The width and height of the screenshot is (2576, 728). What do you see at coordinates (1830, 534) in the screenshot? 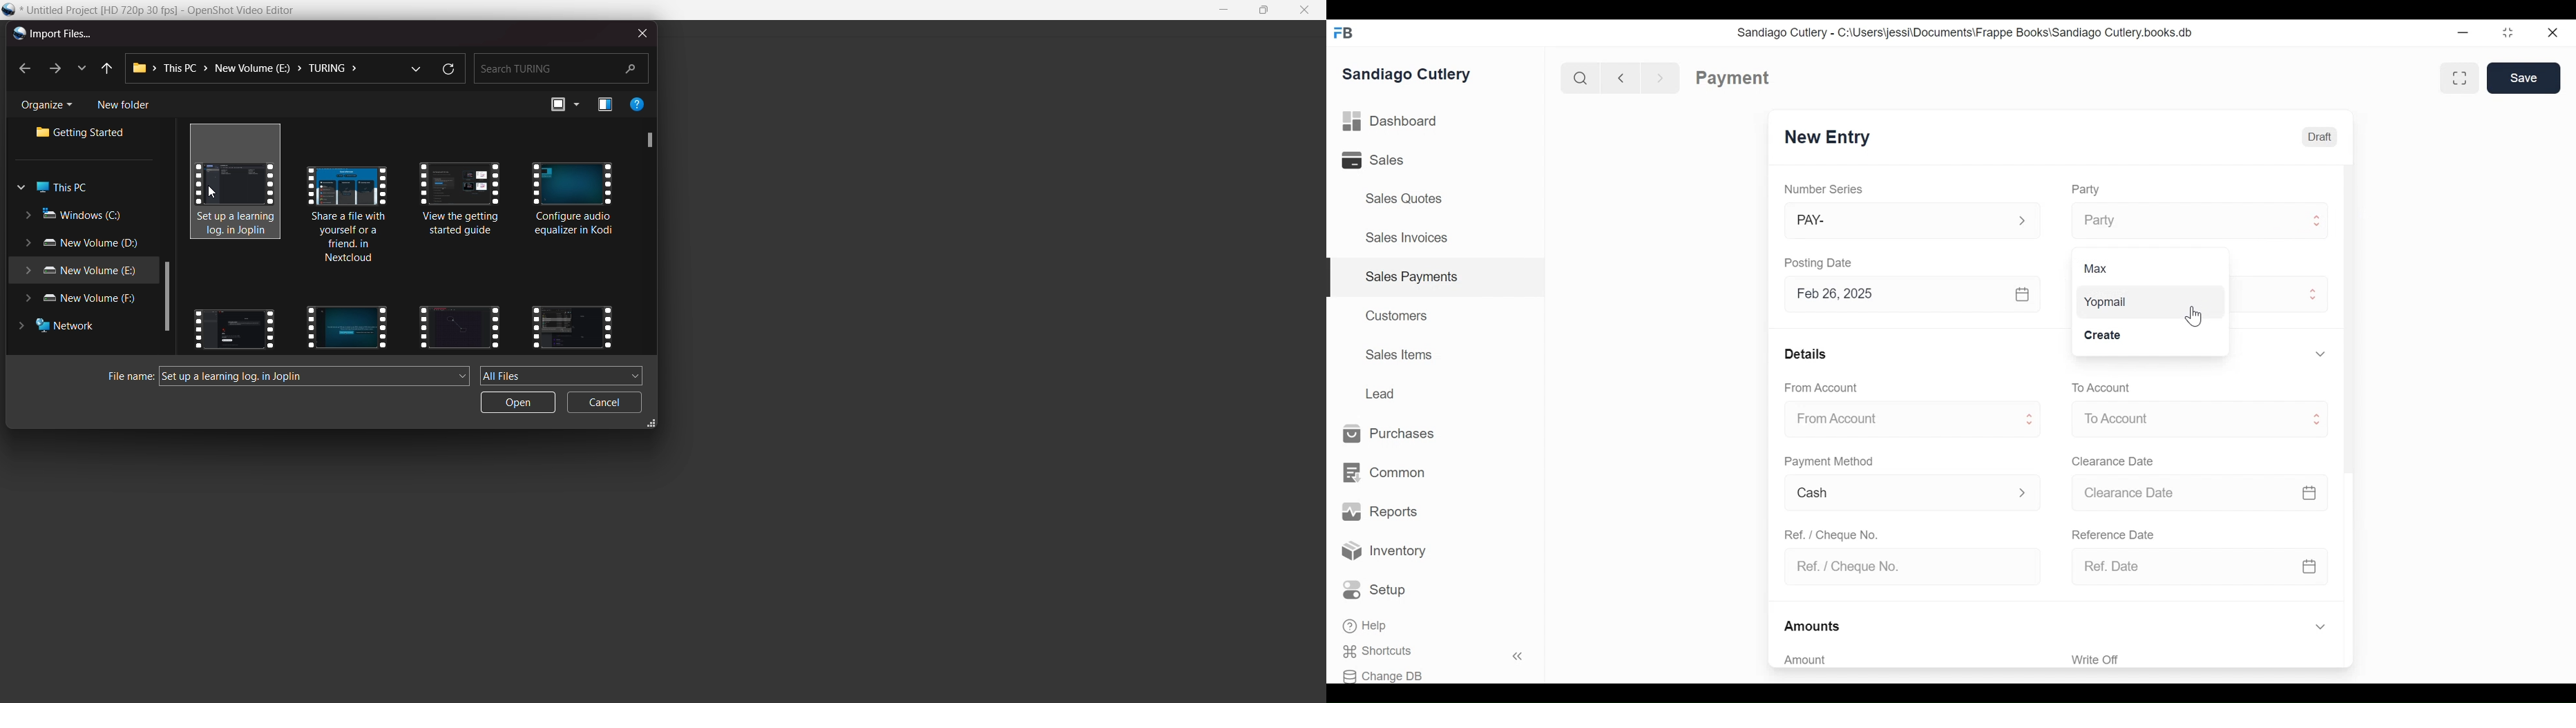
I see `Ref. / Cheque No.` at bounding box center [1830, 534].